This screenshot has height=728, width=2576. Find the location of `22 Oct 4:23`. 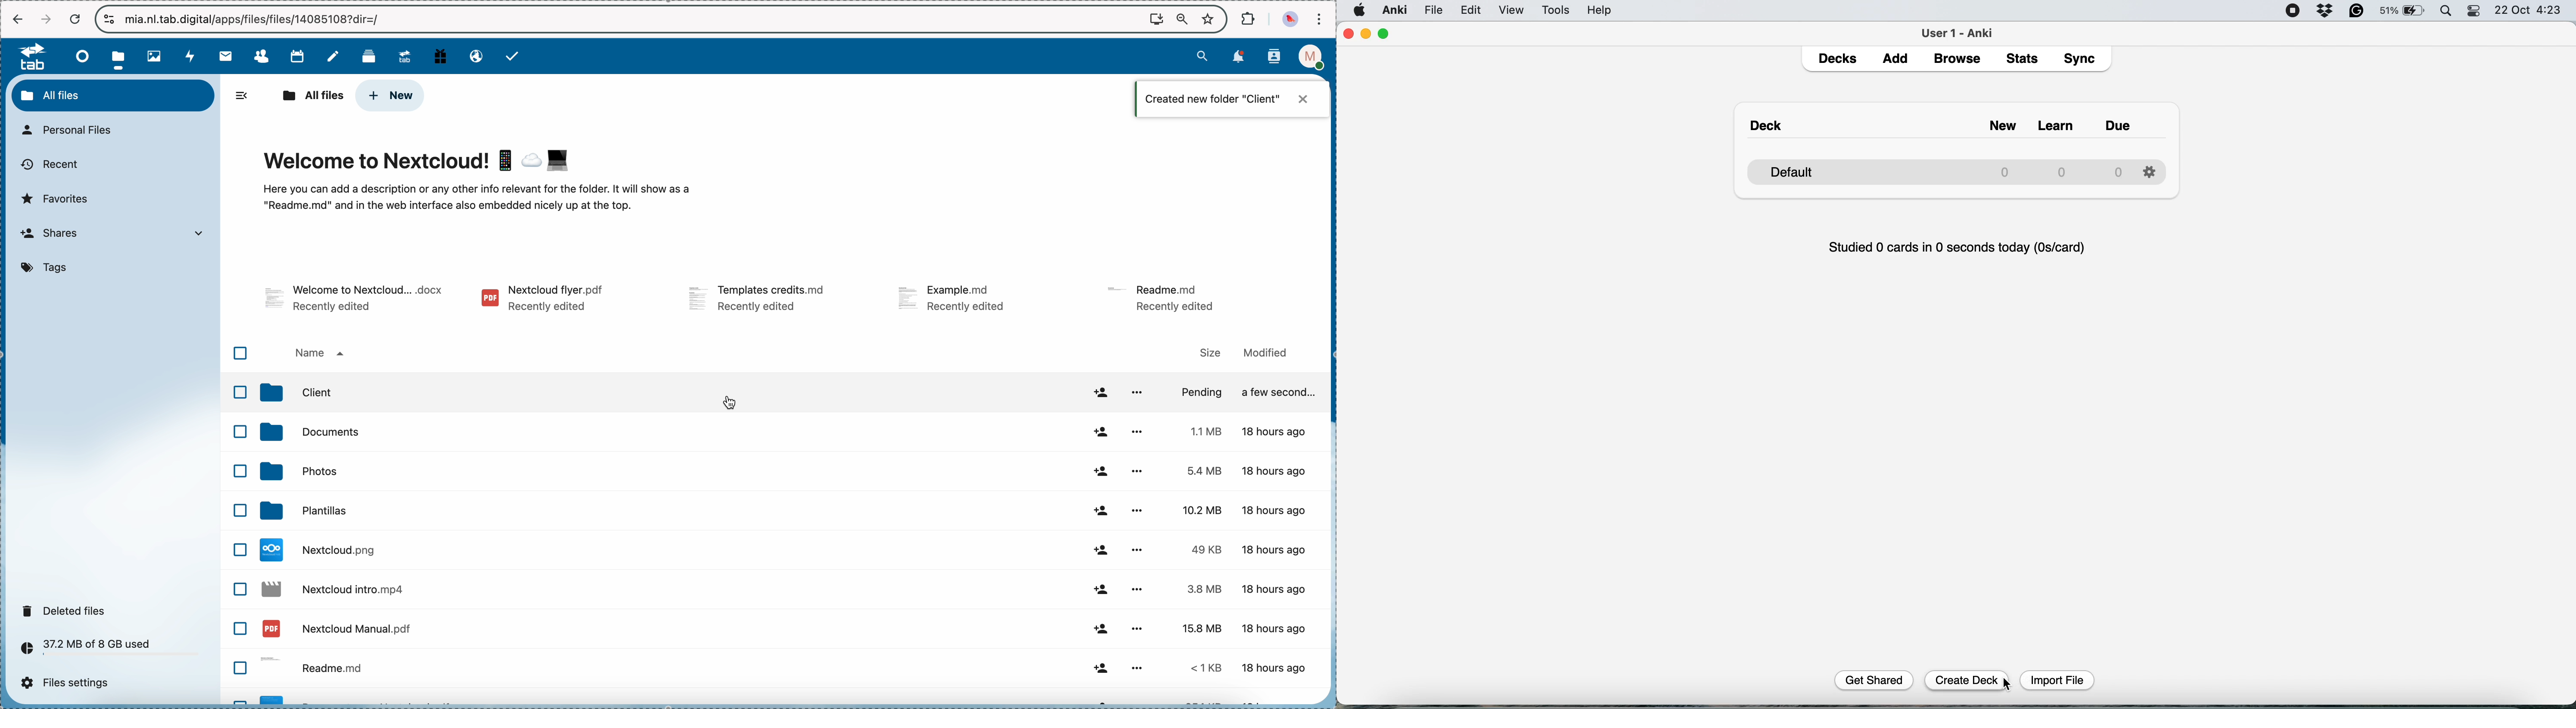

22 Oct 4:23 is located at coordinates (2532, 11).